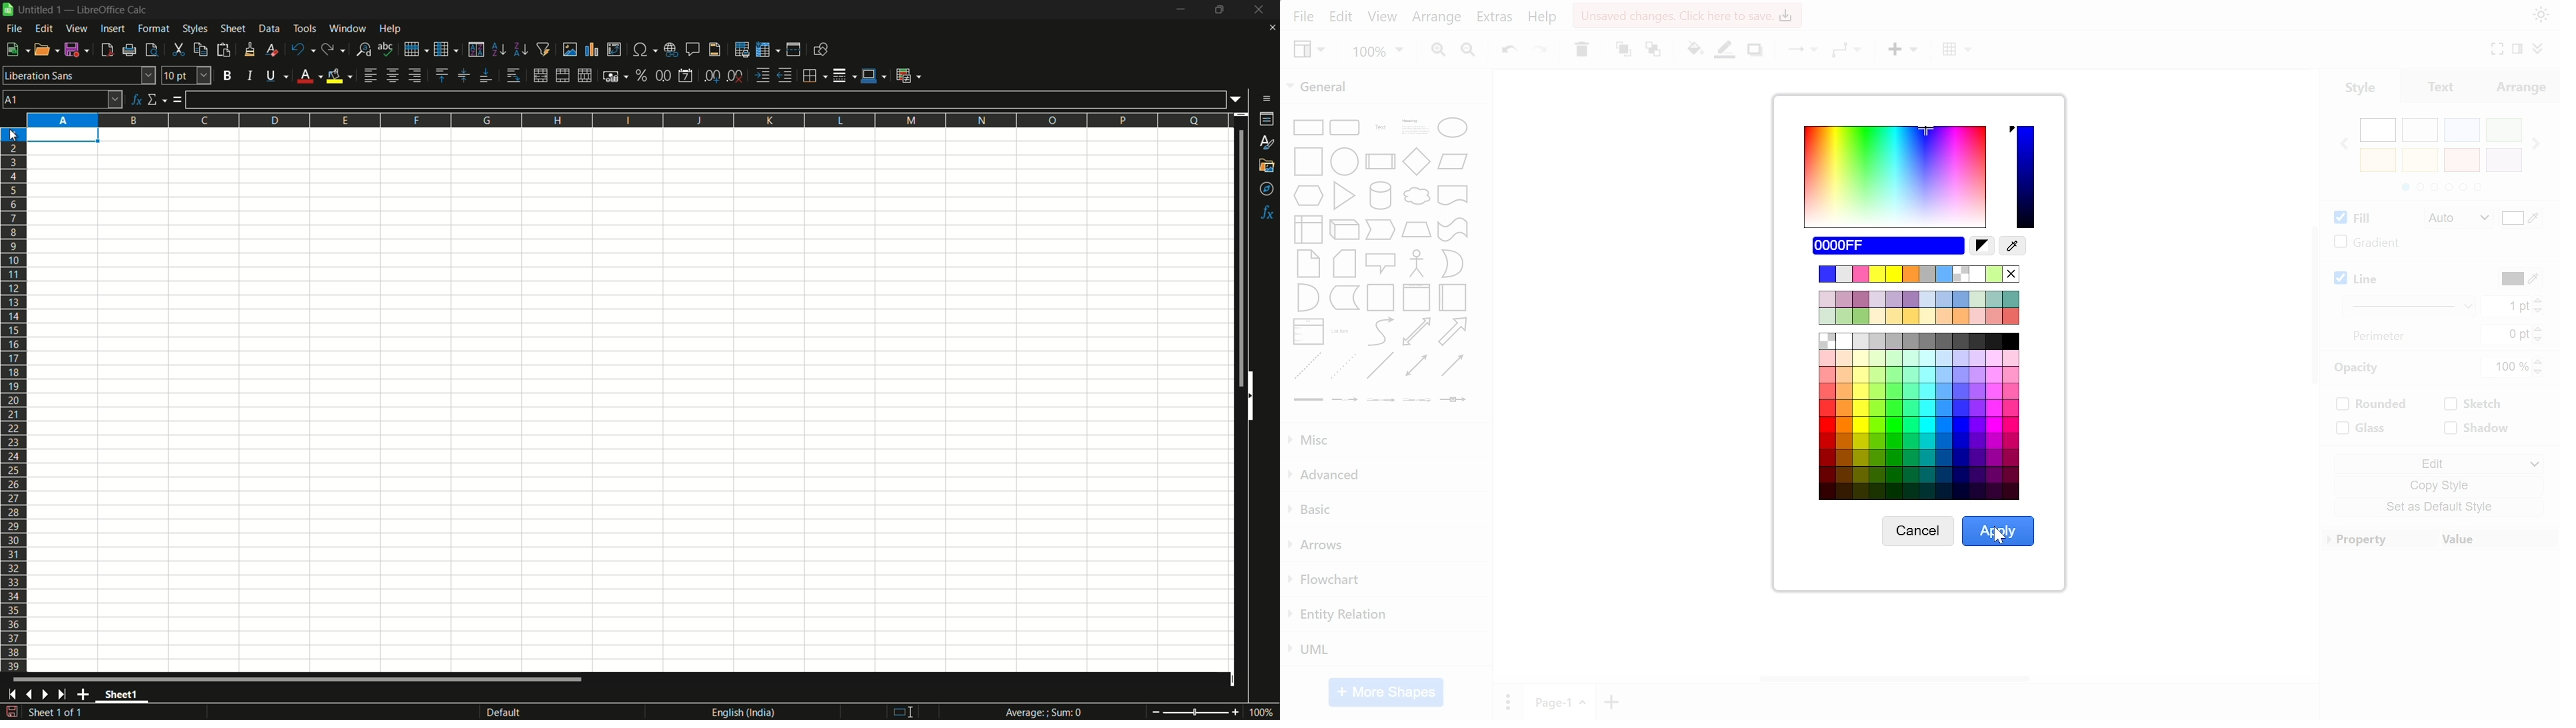 The height and width of the screenshot is (728, 2576). Describe the element at coordinates (1382, 439) in the screenshot. I see `misc` at that location.